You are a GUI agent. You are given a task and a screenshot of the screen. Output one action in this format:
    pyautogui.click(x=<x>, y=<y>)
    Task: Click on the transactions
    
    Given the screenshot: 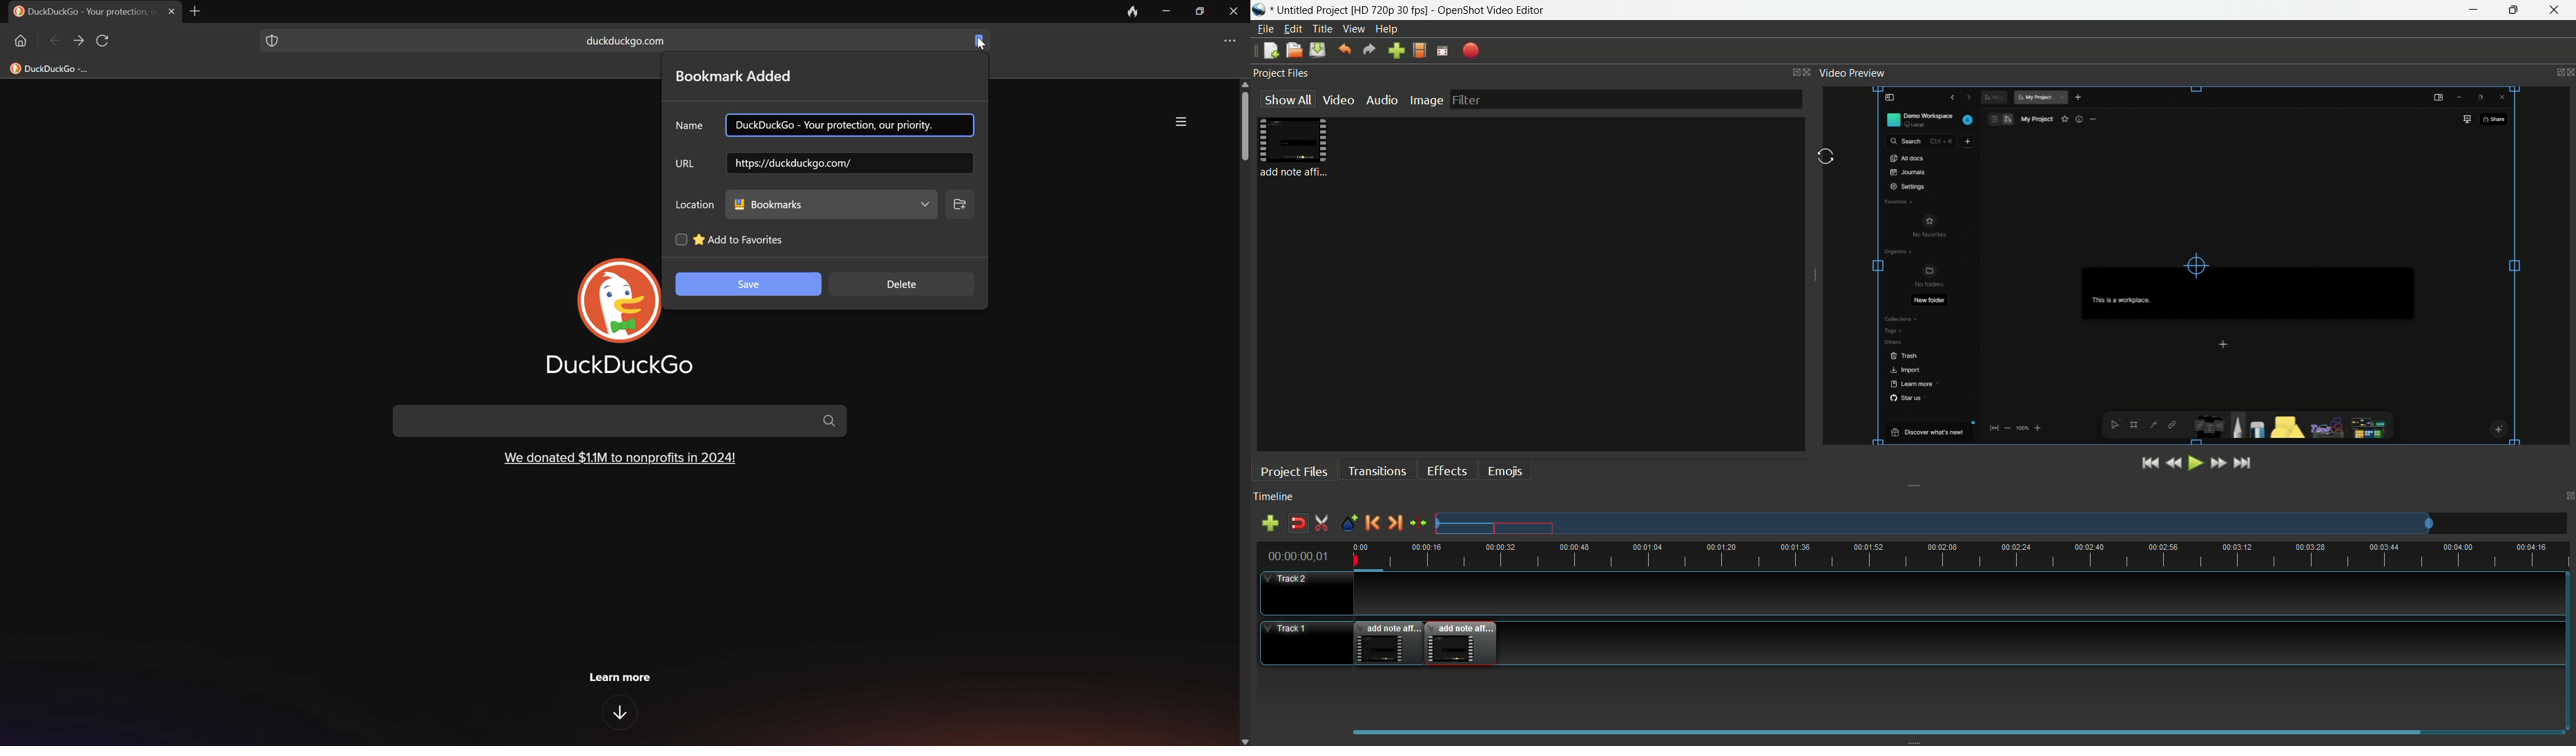 What is the action you would take?
    pyautogui.click(x=1377, y=470)
    